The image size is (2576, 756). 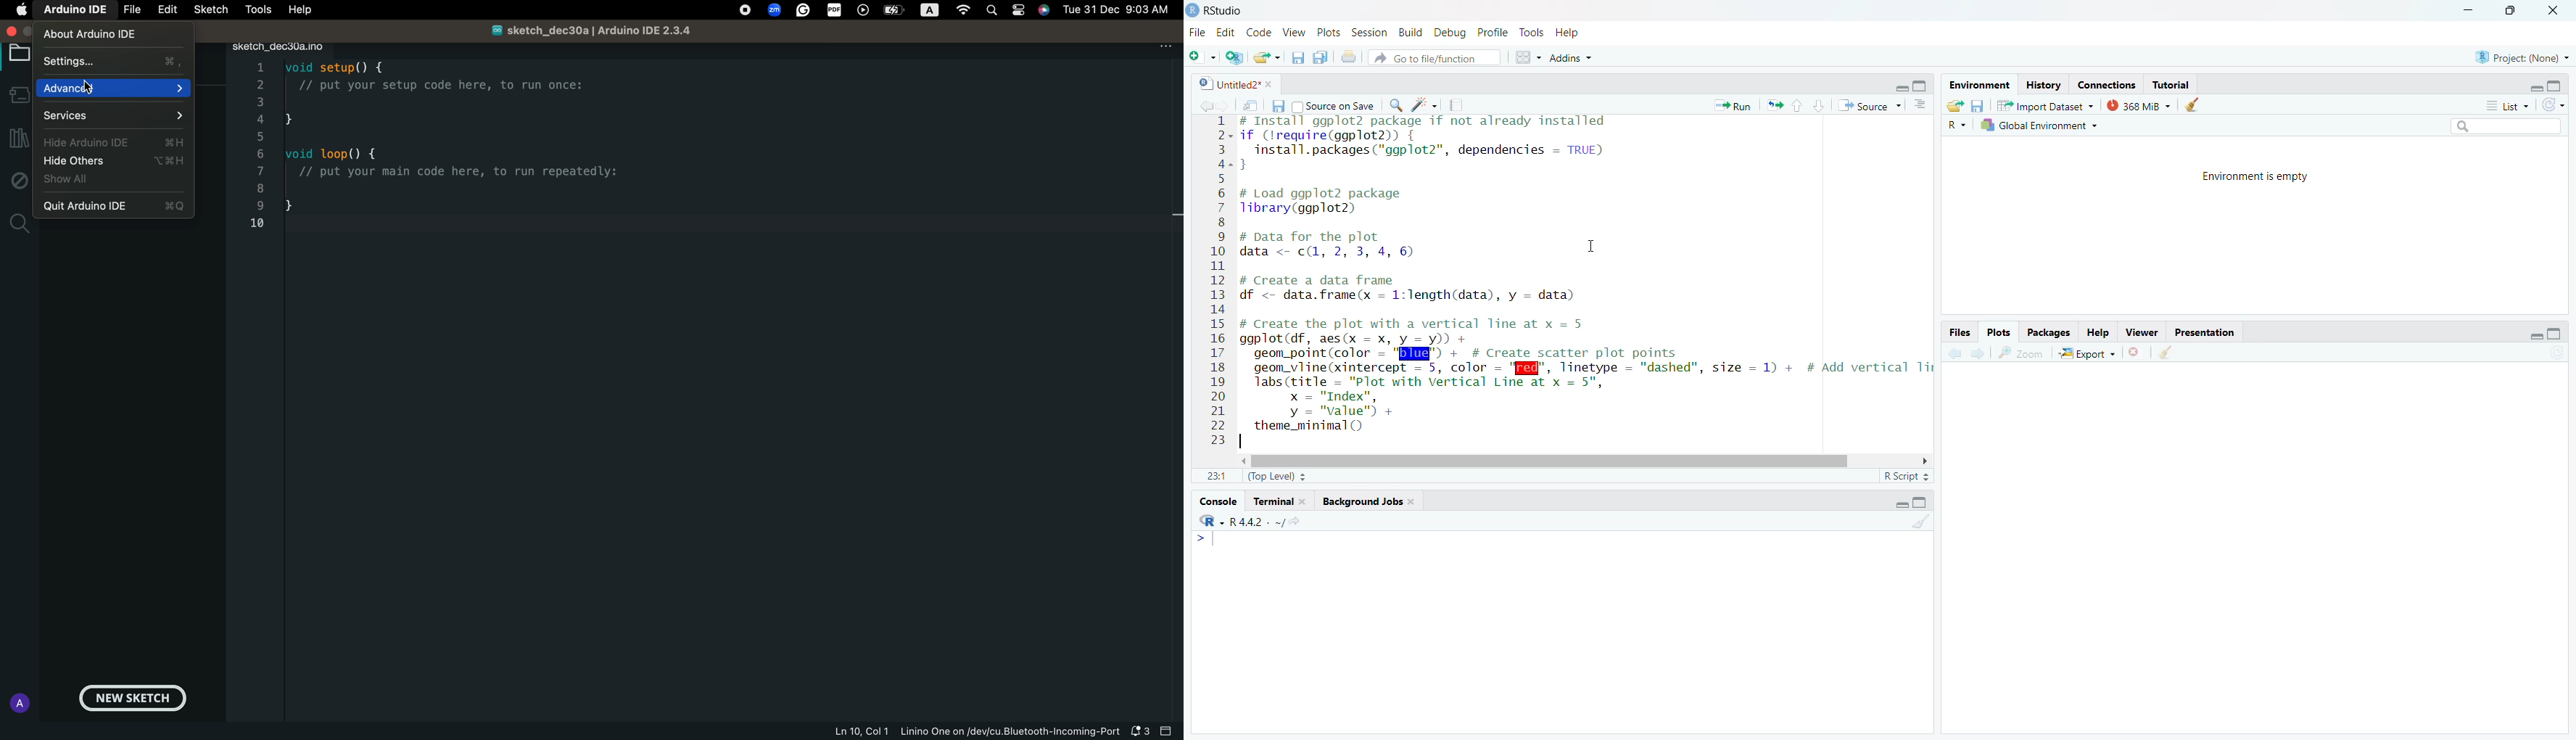 I want to click on 1g Profile, so click(x=1493, y=33).